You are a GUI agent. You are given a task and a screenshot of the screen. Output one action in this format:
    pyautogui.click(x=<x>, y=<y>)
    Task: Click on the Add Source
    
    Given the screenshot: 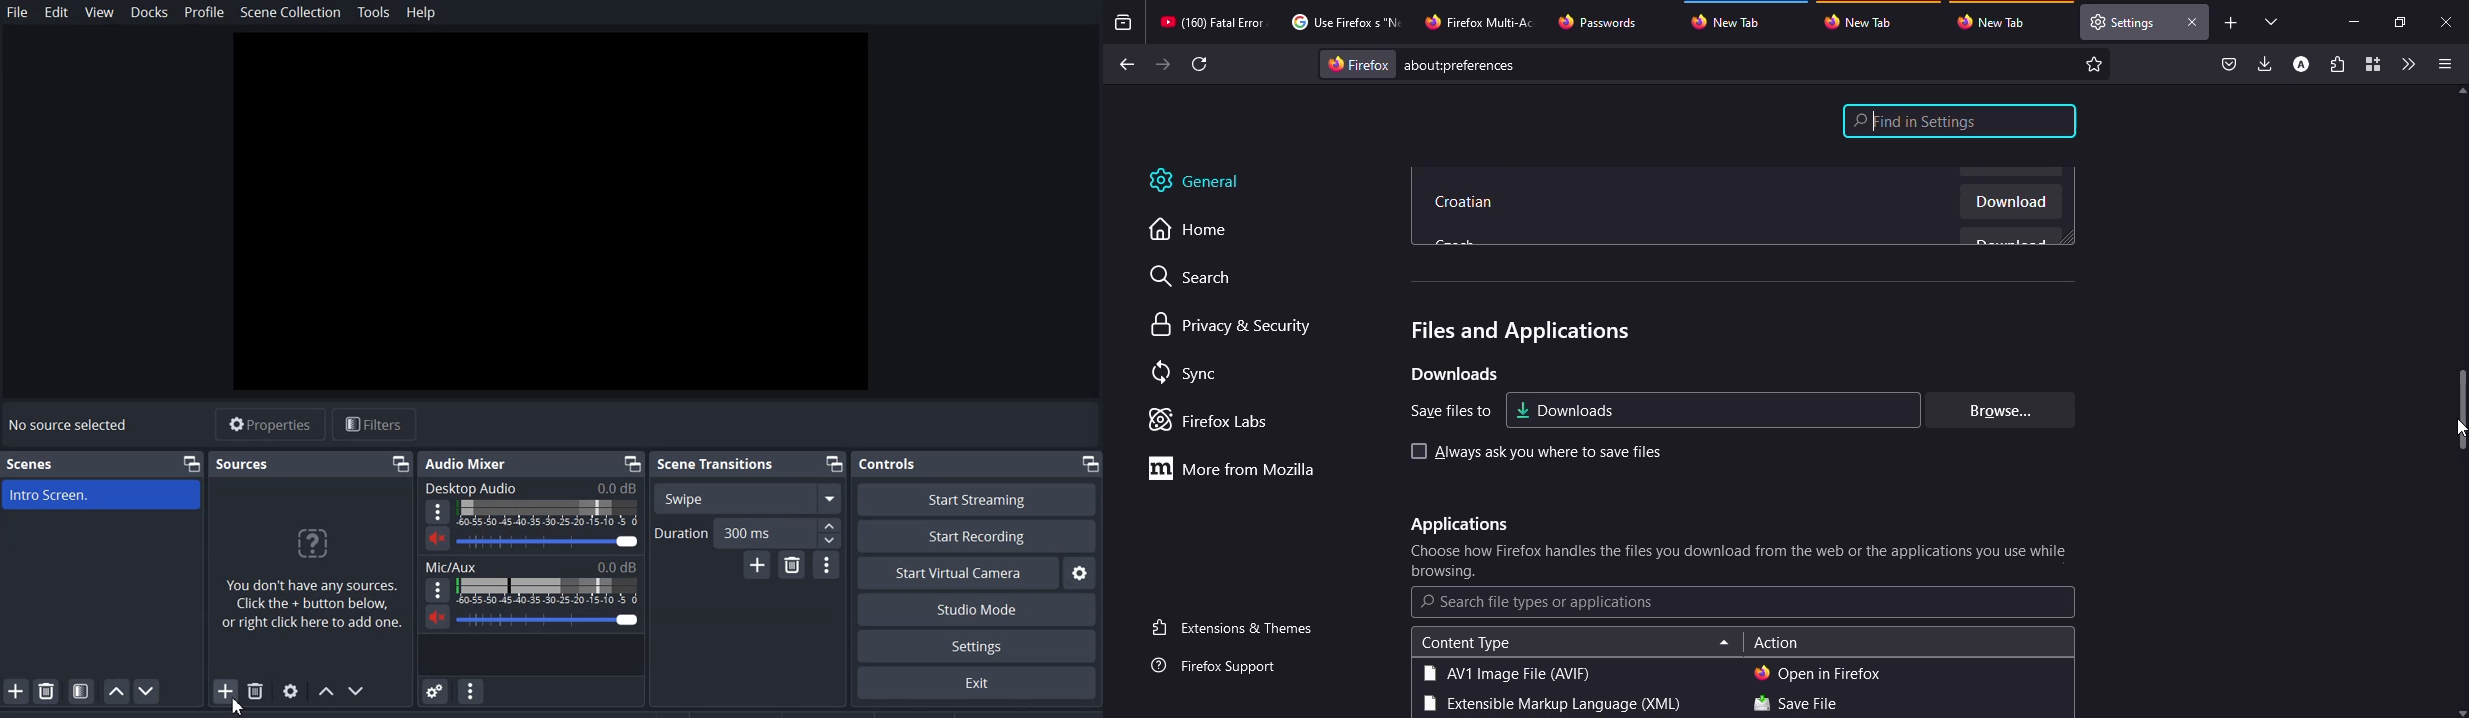 What is the action you would take?
    pyautogui.click(x=218, y=693)
    